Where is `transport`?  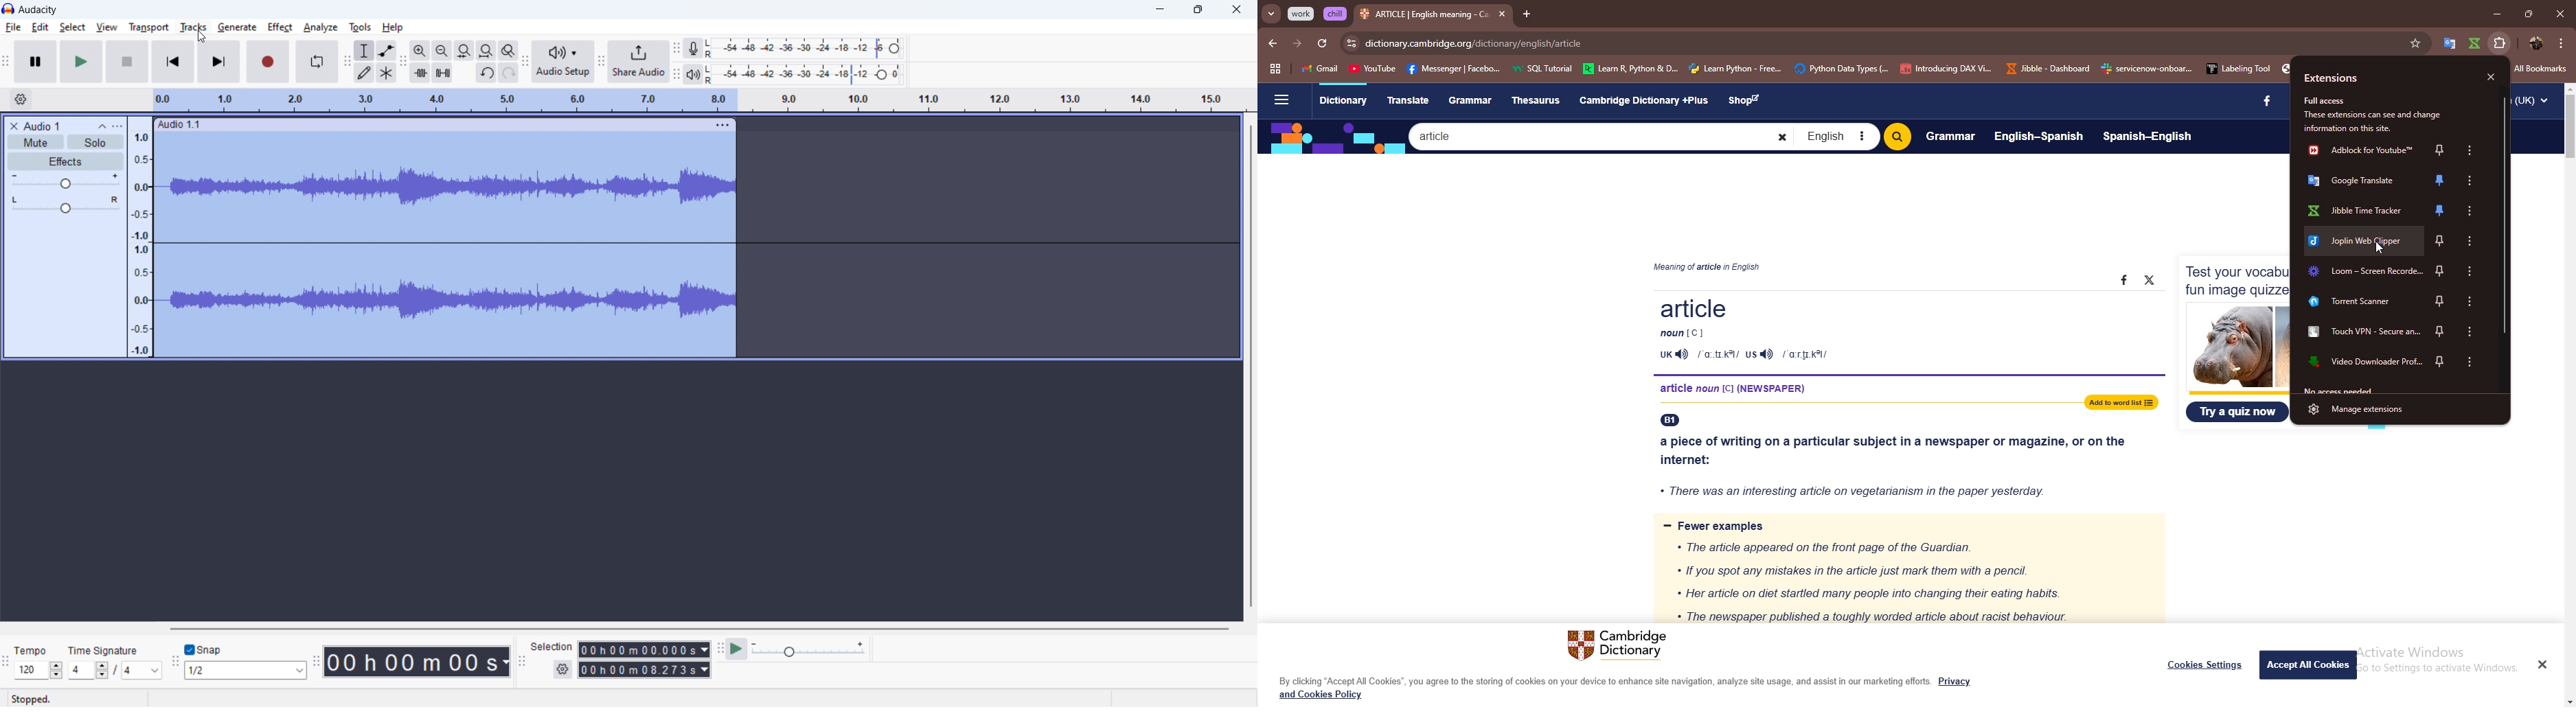 transport is located at coordinates (149, 27).